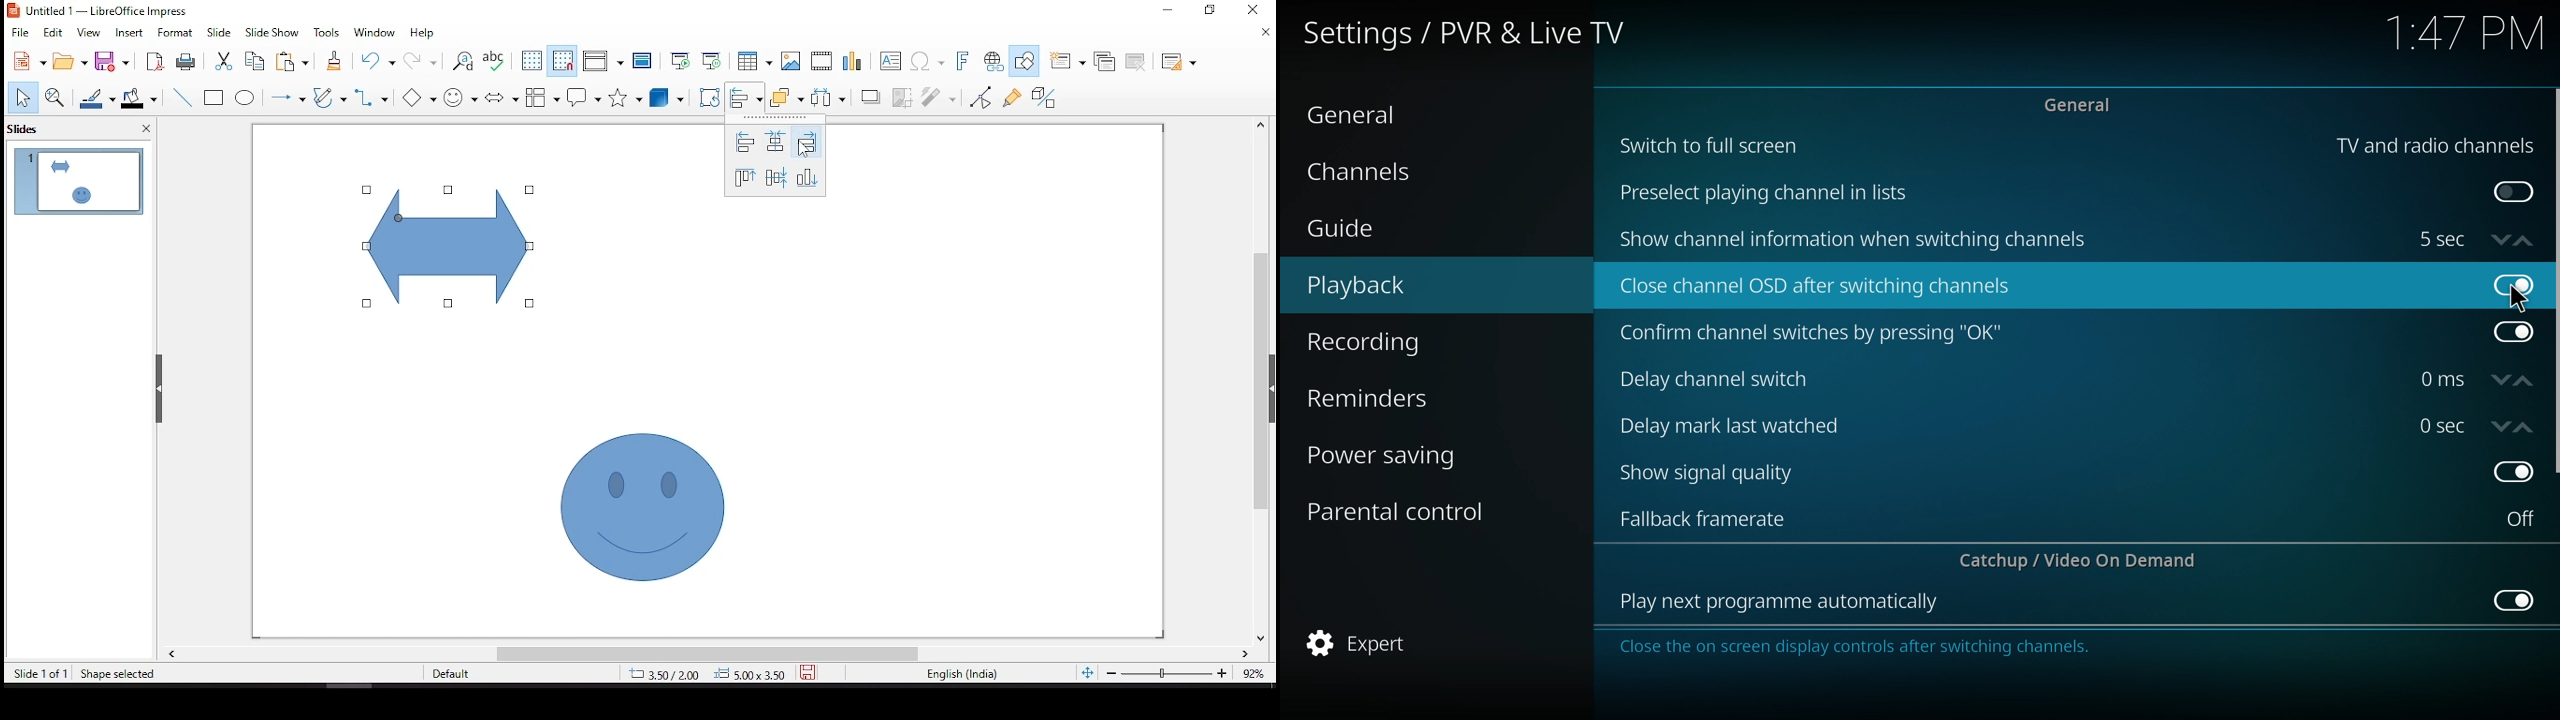 The width and height of the screenshot is (2576, 728). Describe the element at coordinates (806, 148) in the screenshot. I see `mouse pointer` at that location.